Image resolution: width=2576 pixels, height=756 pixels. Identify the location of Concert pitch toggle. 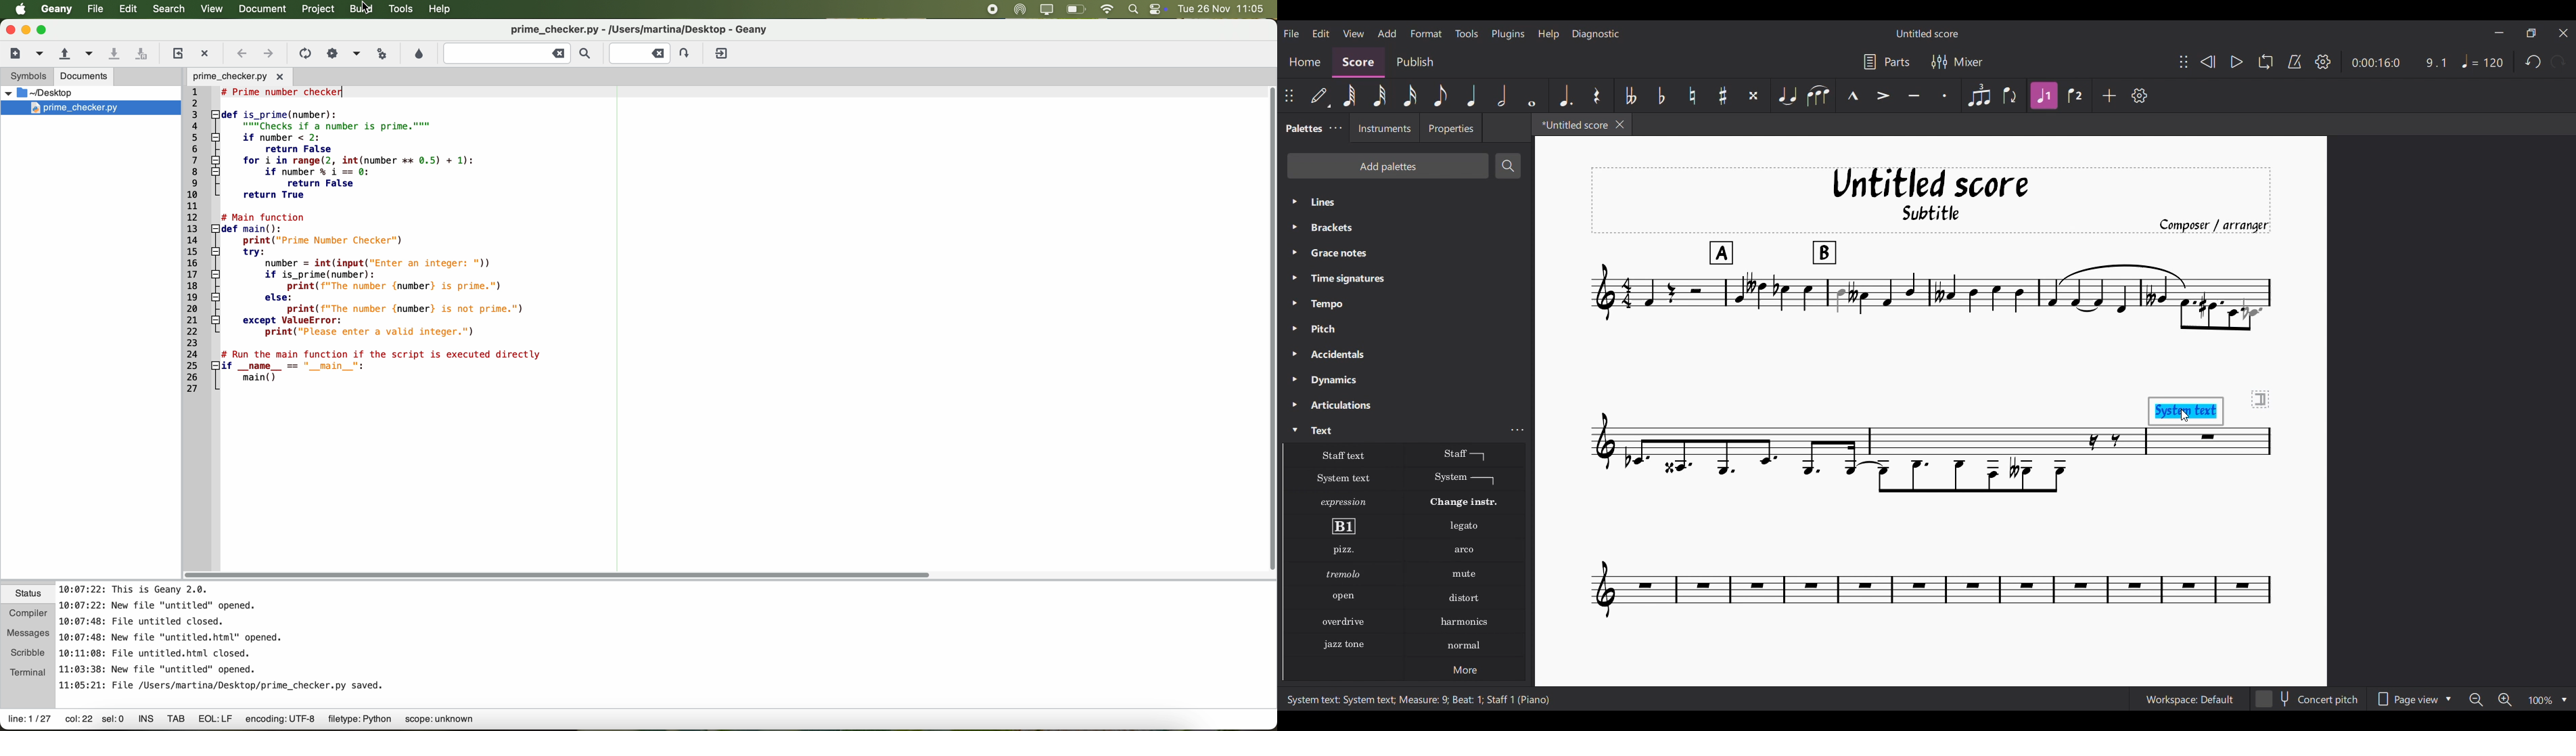
(2307, 699).